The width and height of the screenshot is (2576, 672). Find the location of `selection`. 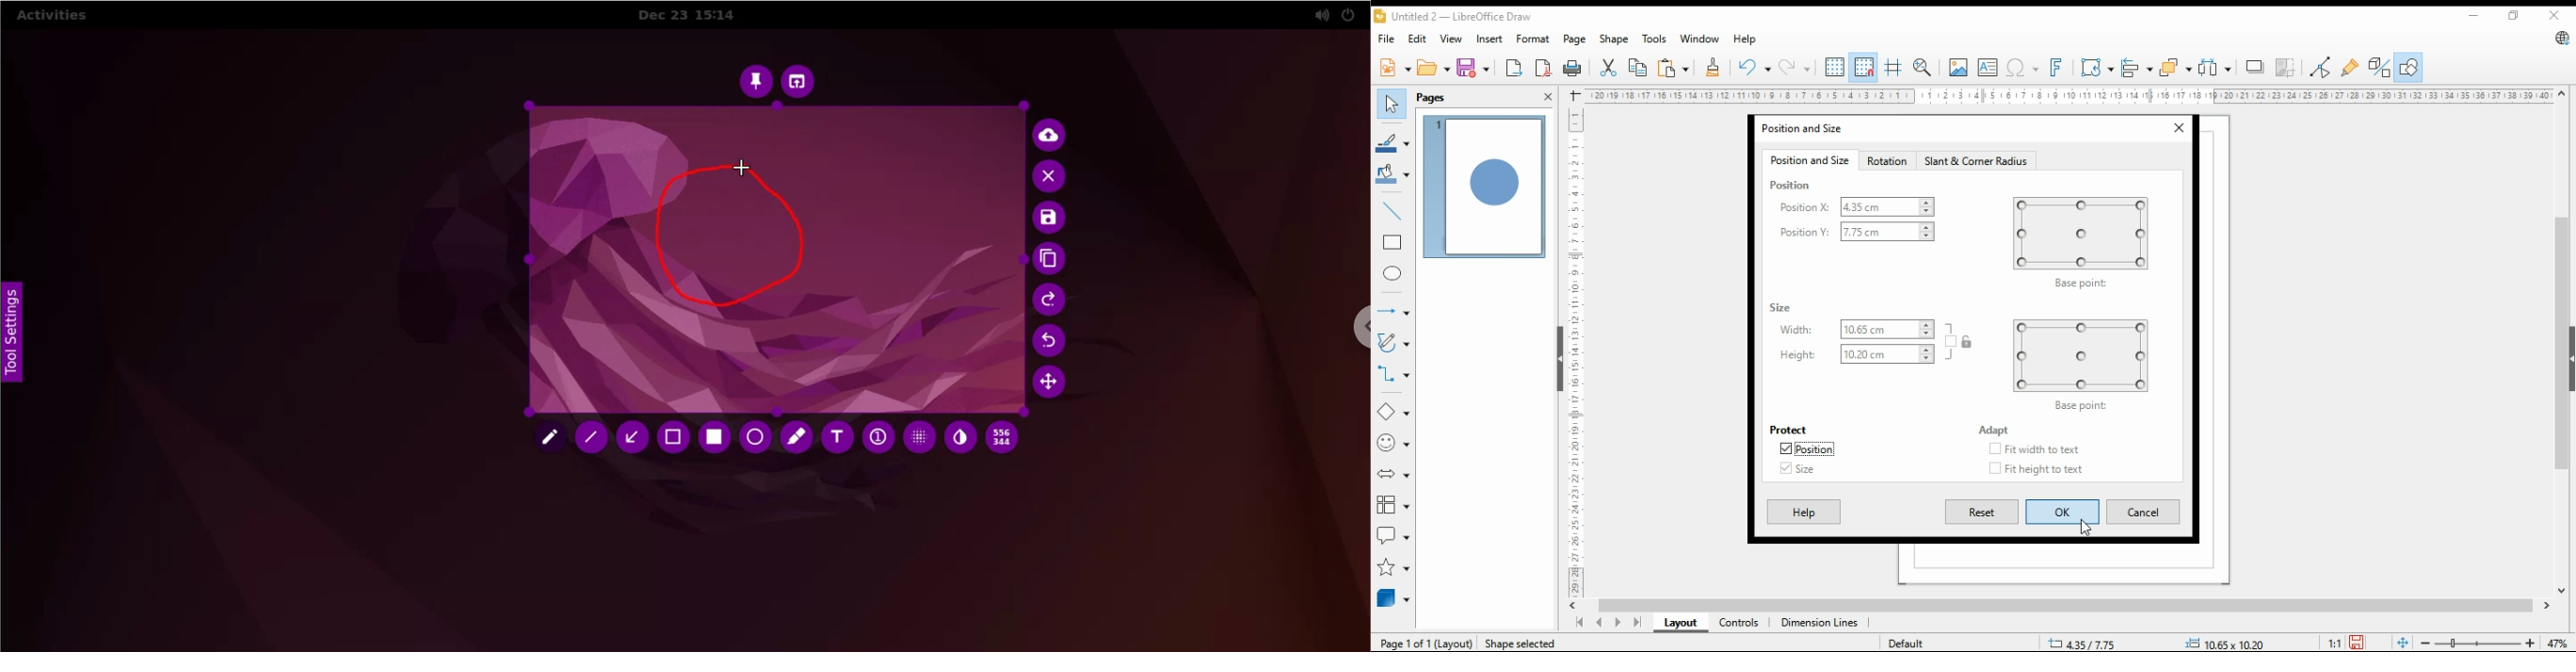

selection is located at coordinates (677, 438).